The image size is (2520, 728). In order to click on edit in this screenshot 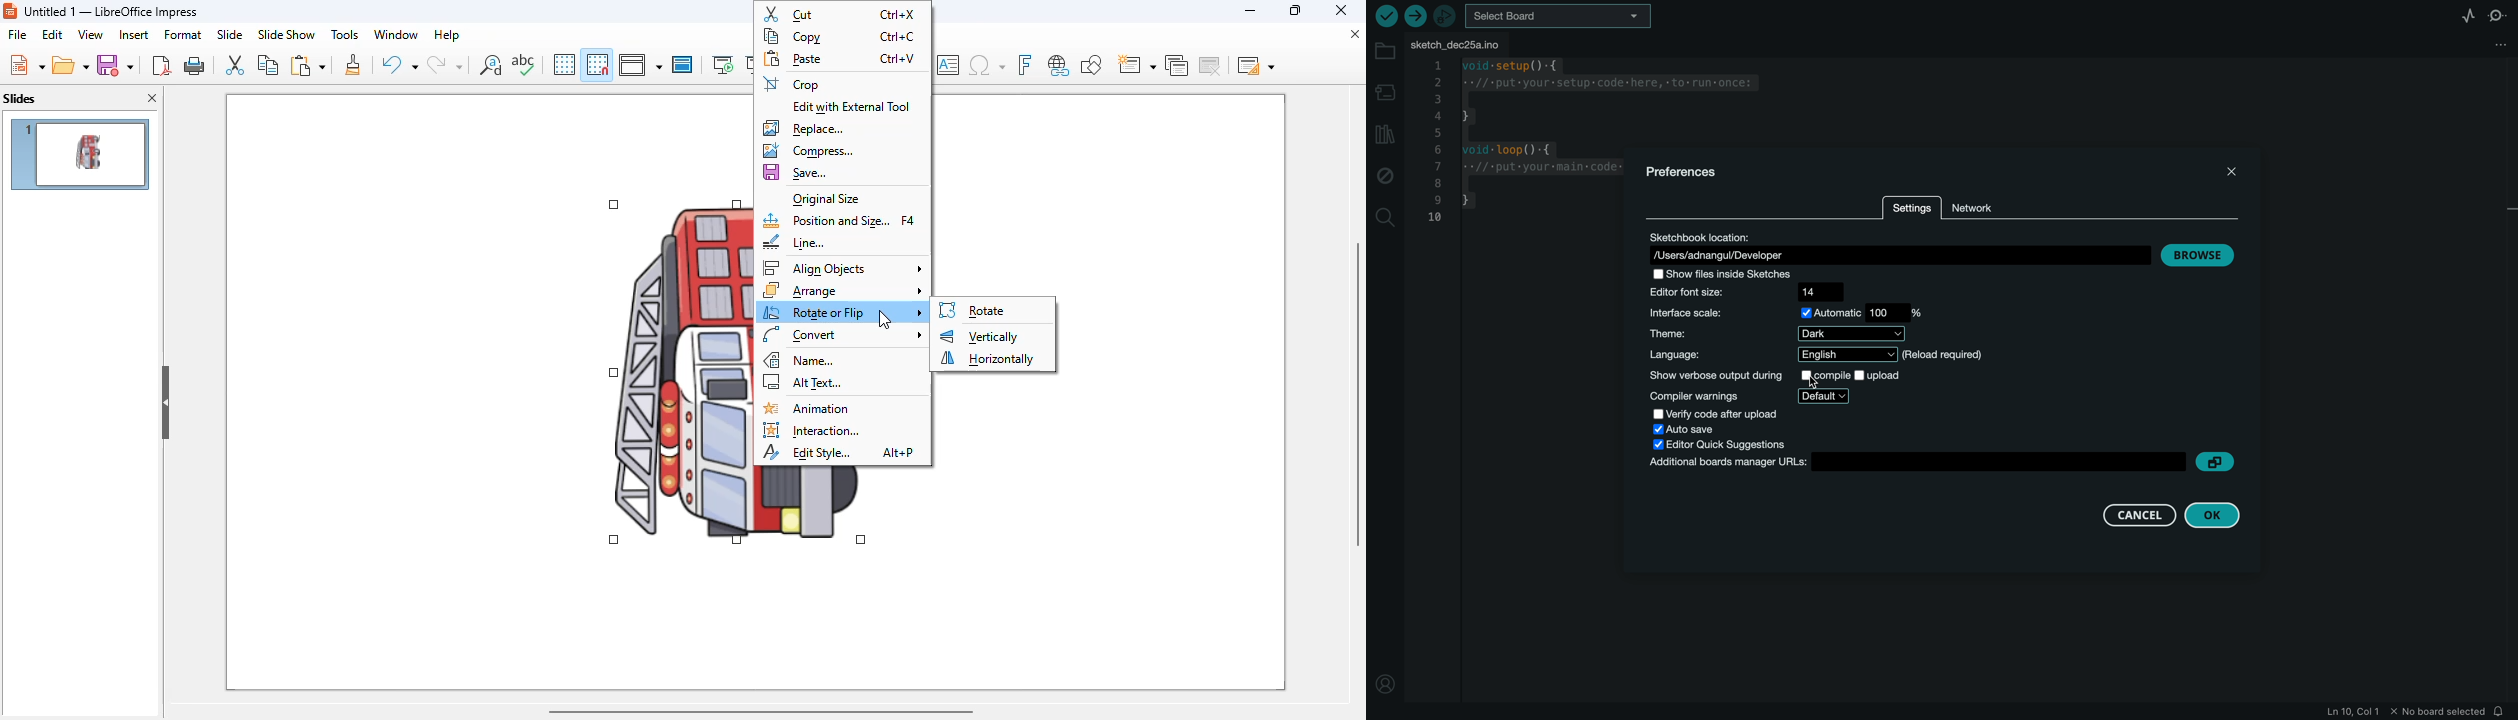, I will do `click(52, 34)`.